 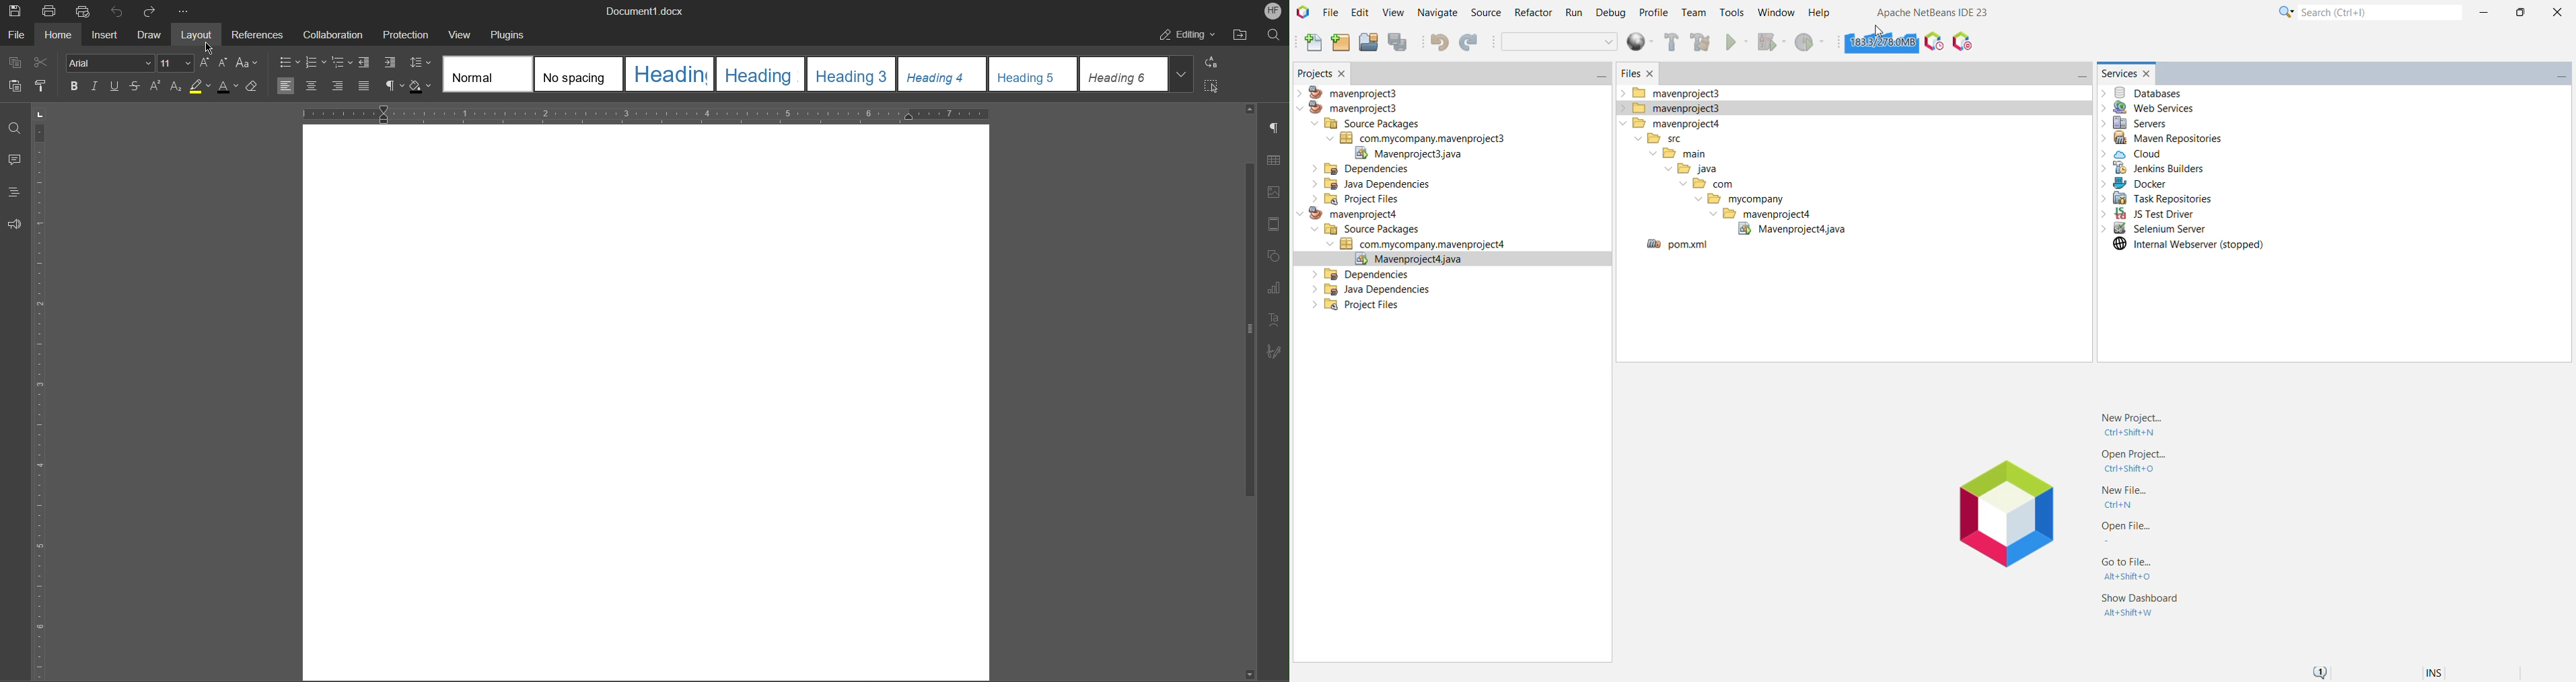 I want to click on Decrease size, so click(x=223, y=63).